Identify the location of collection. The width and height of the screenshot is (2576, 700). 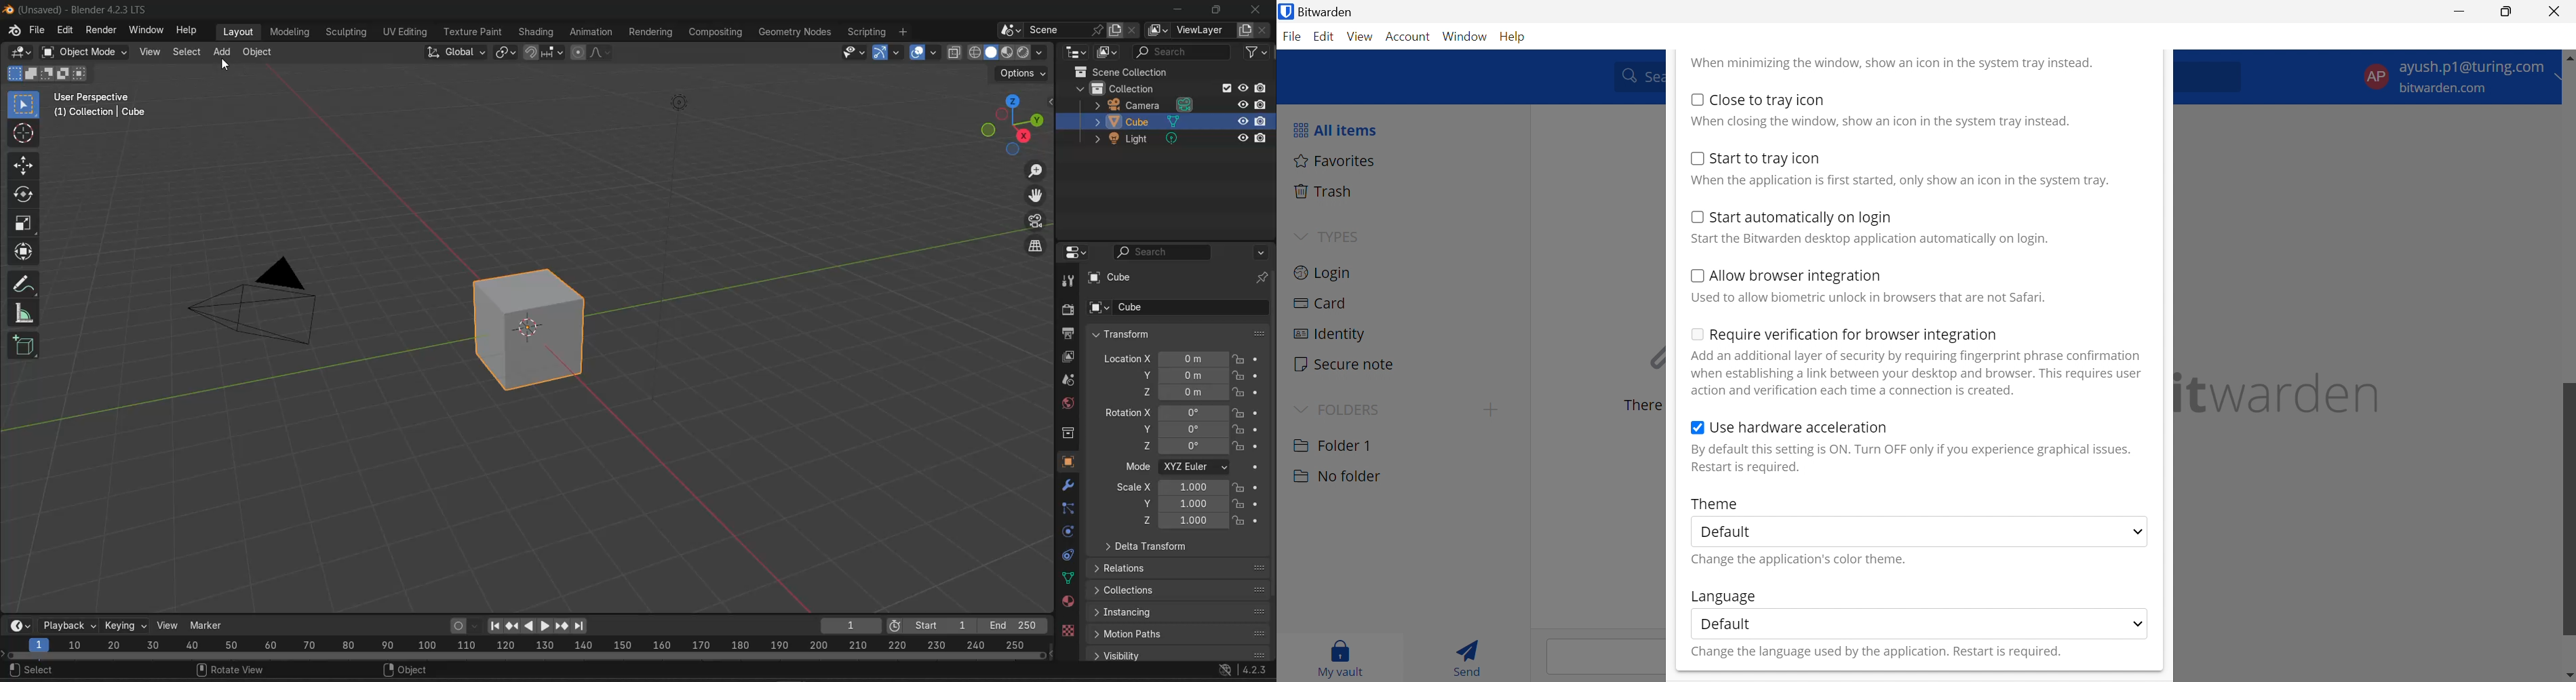
(1069, 433).